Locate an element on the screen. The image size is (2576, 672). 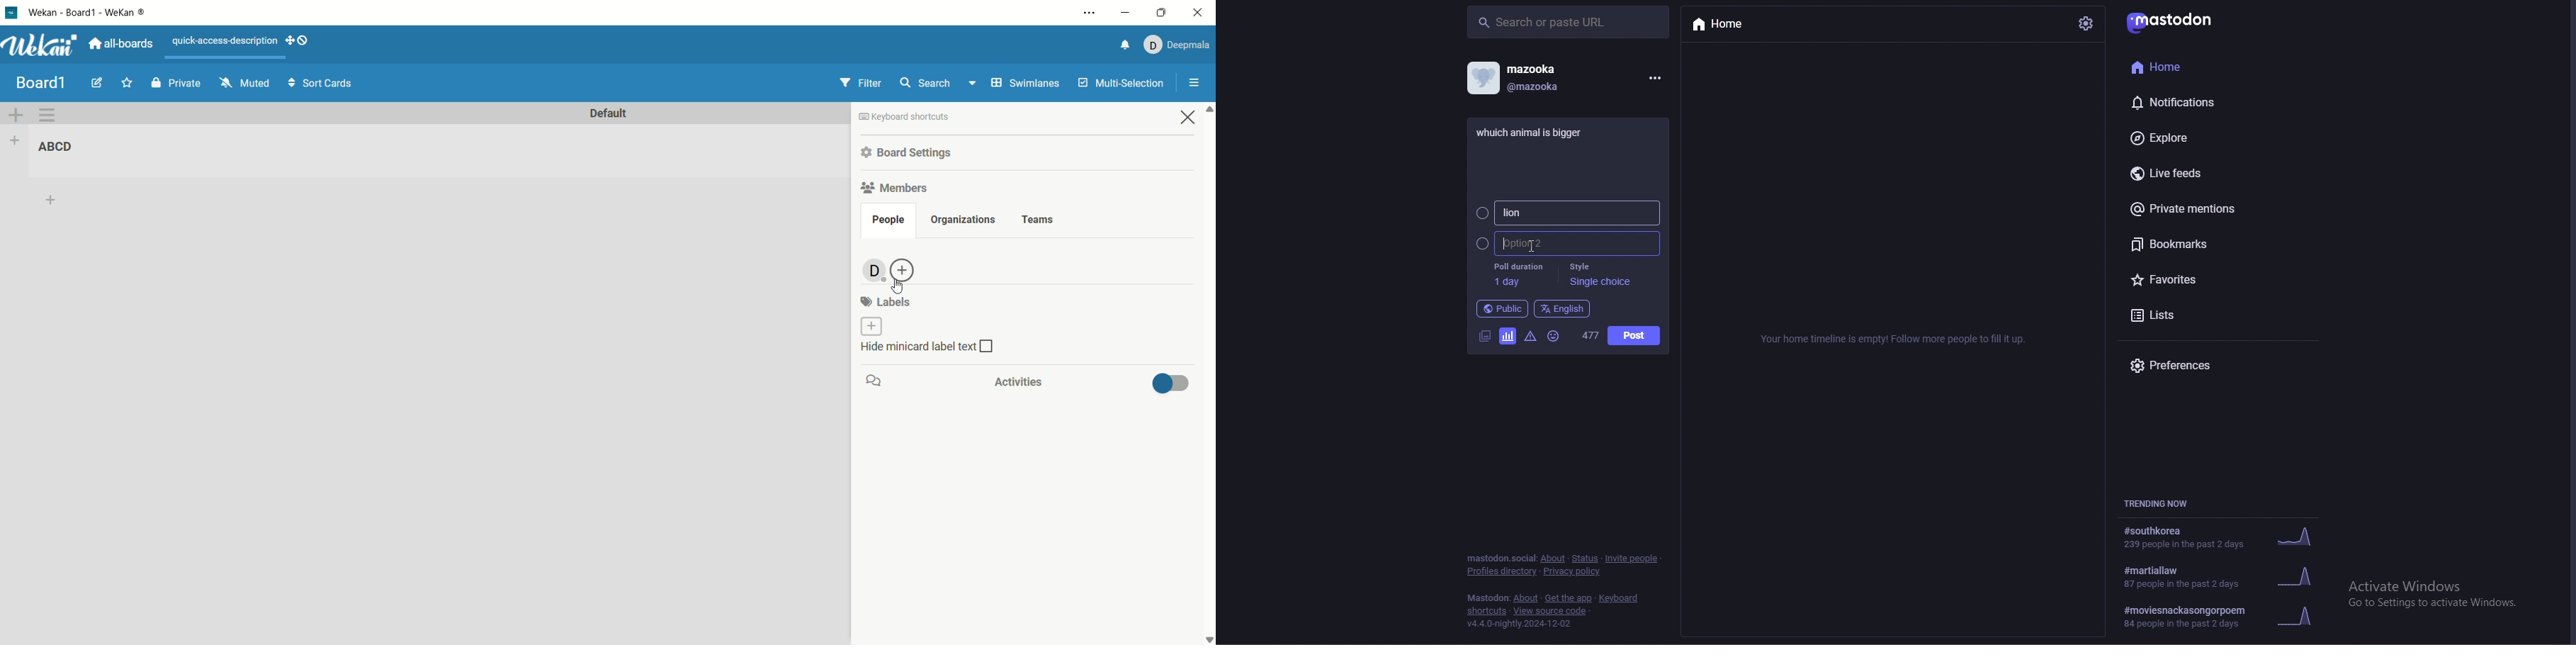
organization is located at coordinates (961, 220).